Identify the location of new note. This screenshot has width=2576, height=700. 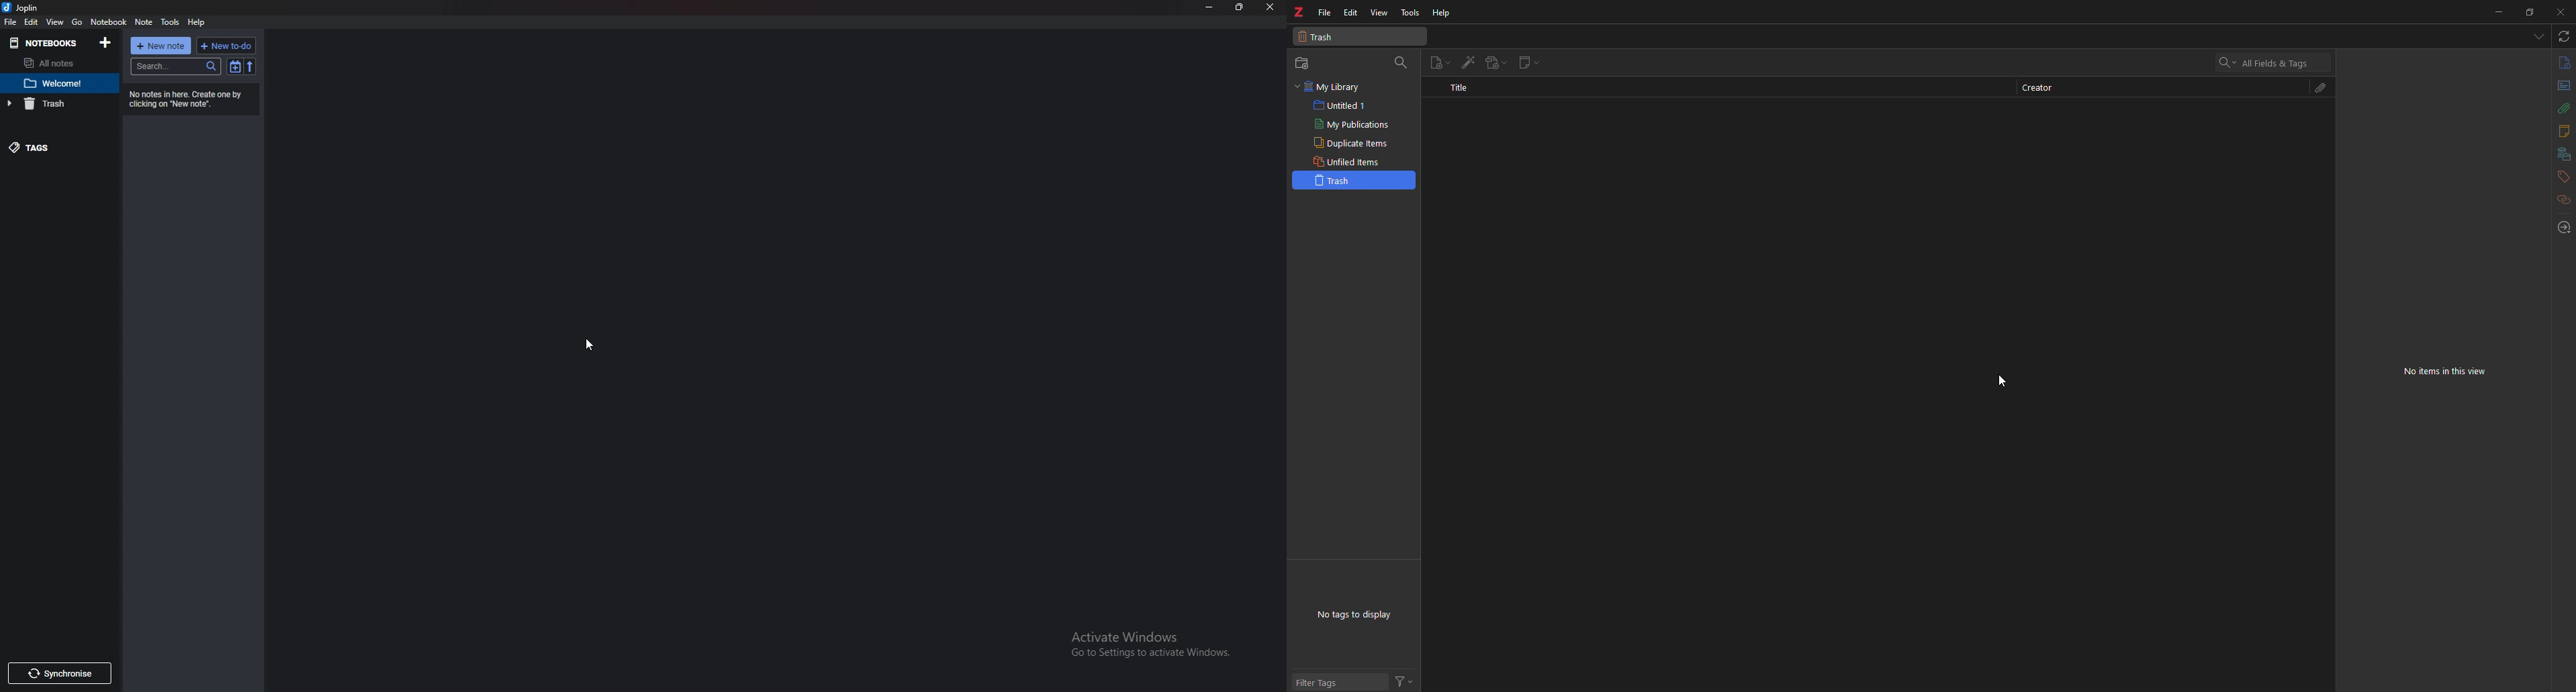
(1524, 62).